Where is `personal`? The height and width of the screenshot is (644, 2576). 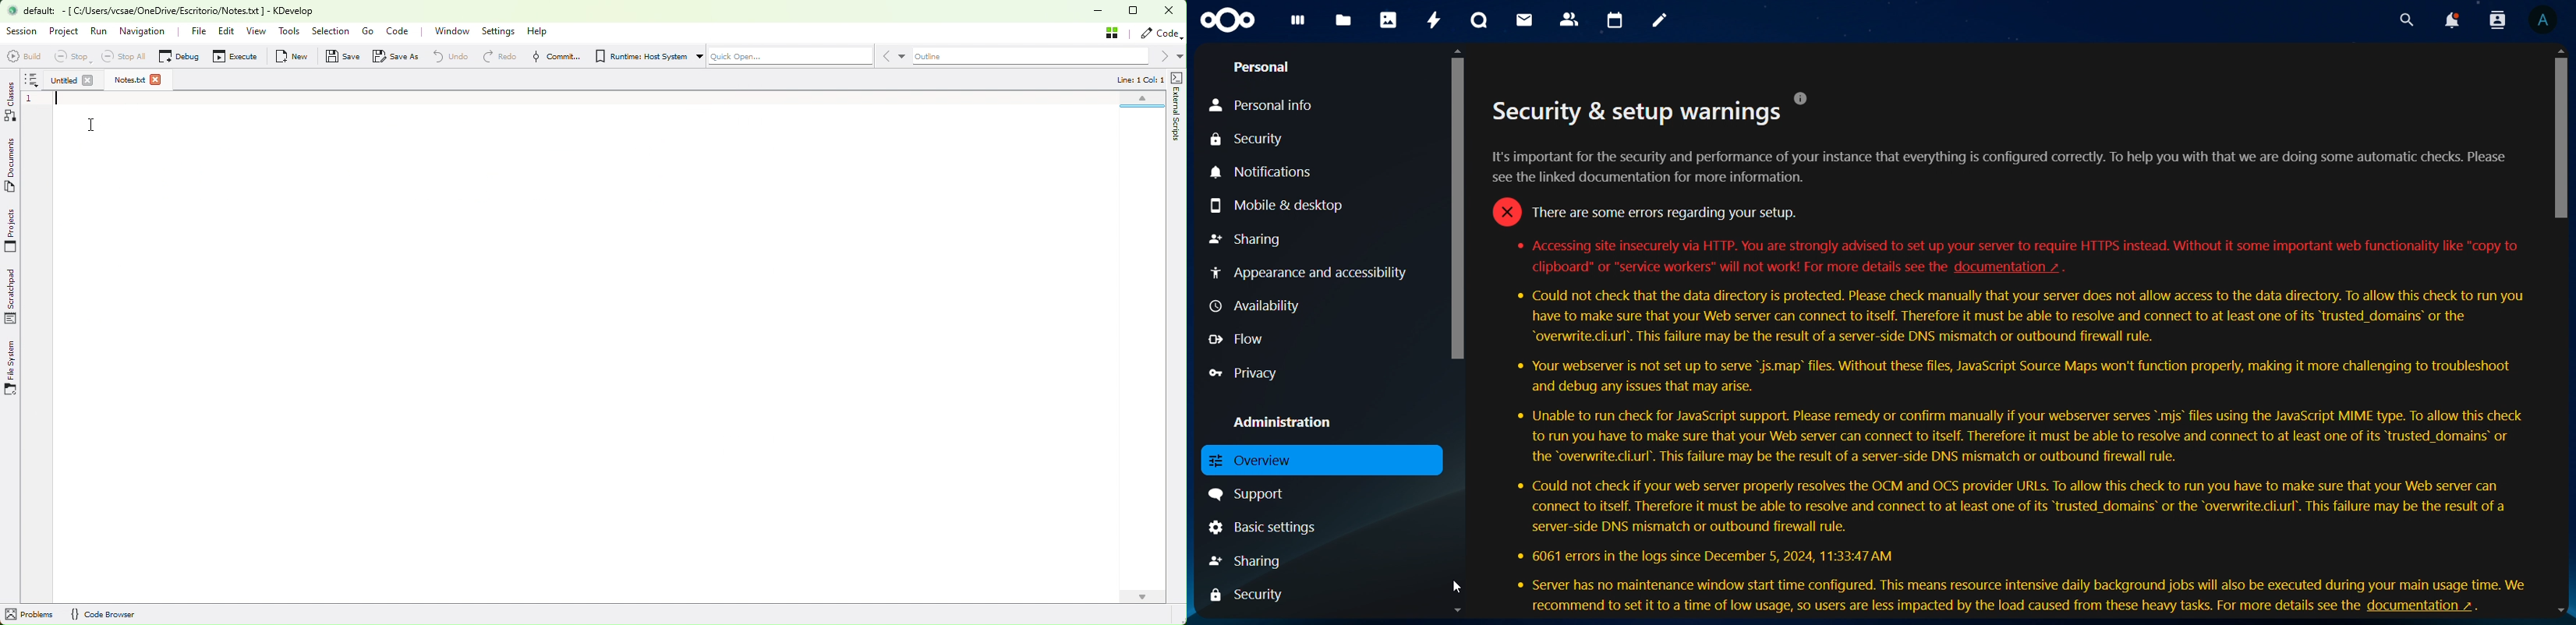 personal is located at coordinates (1264, 67).